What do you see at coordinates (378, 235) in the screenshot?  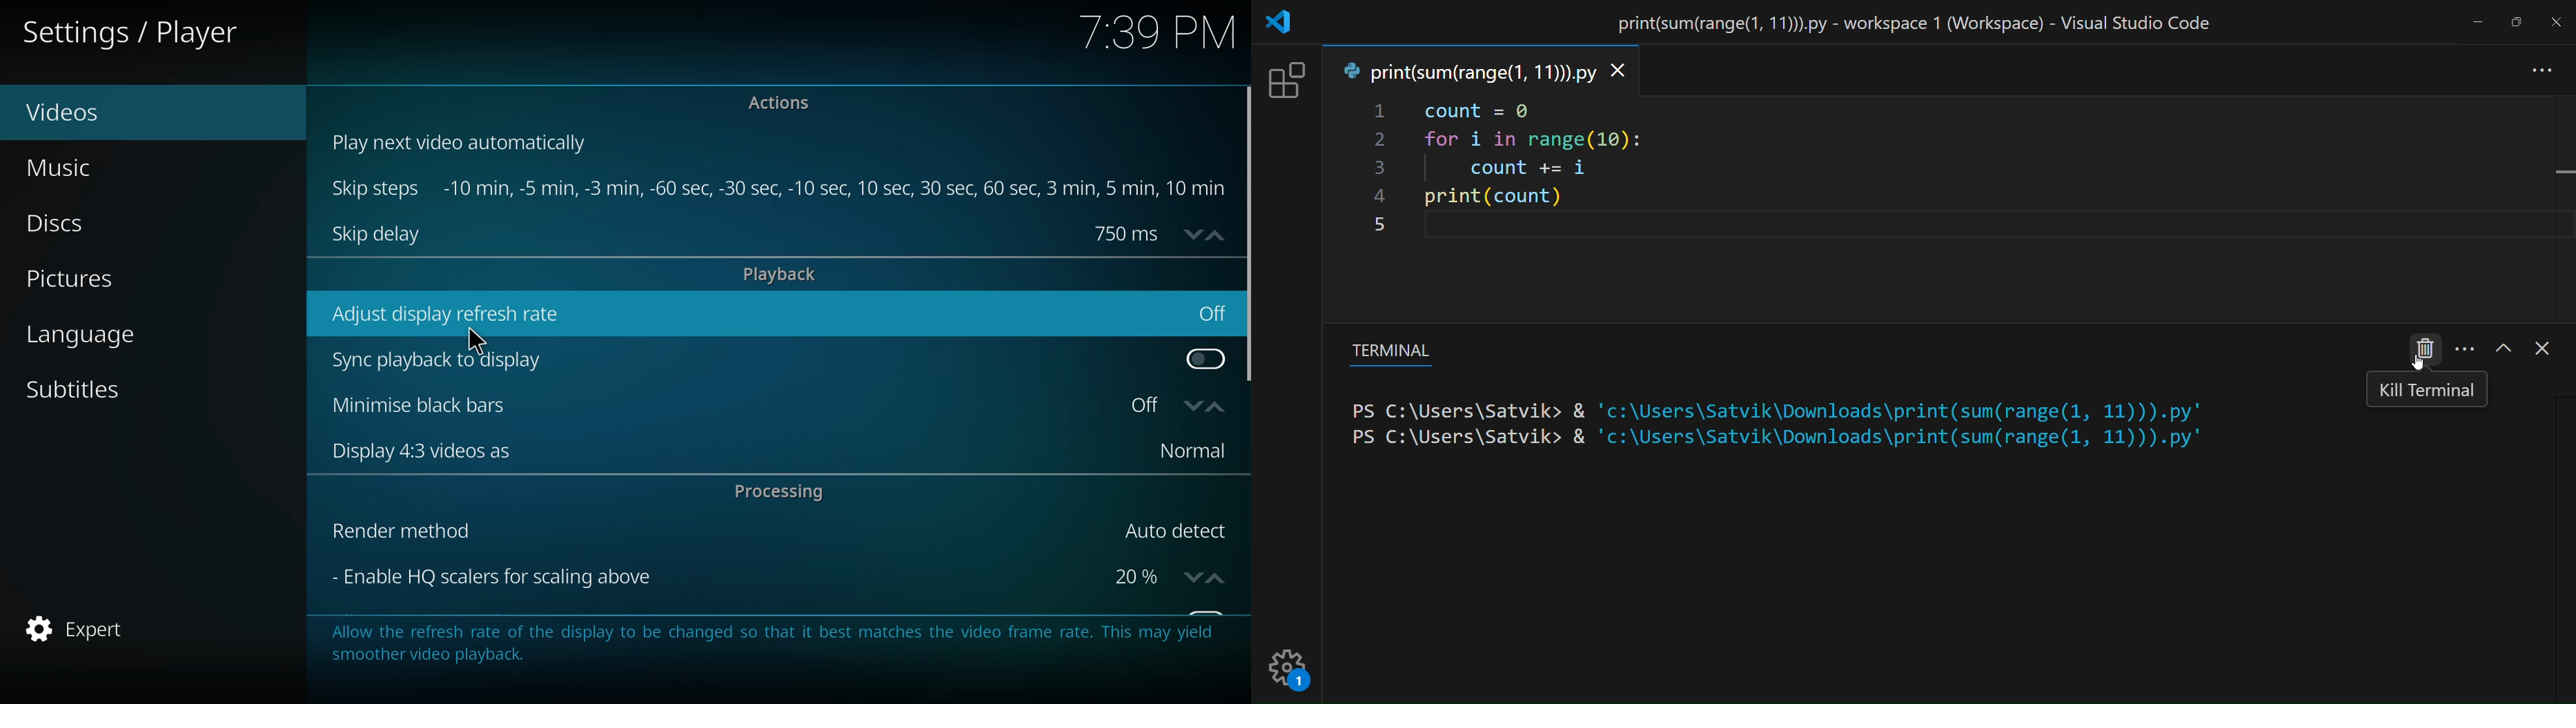 I see `skip delay` at bounding box center [378, 235].